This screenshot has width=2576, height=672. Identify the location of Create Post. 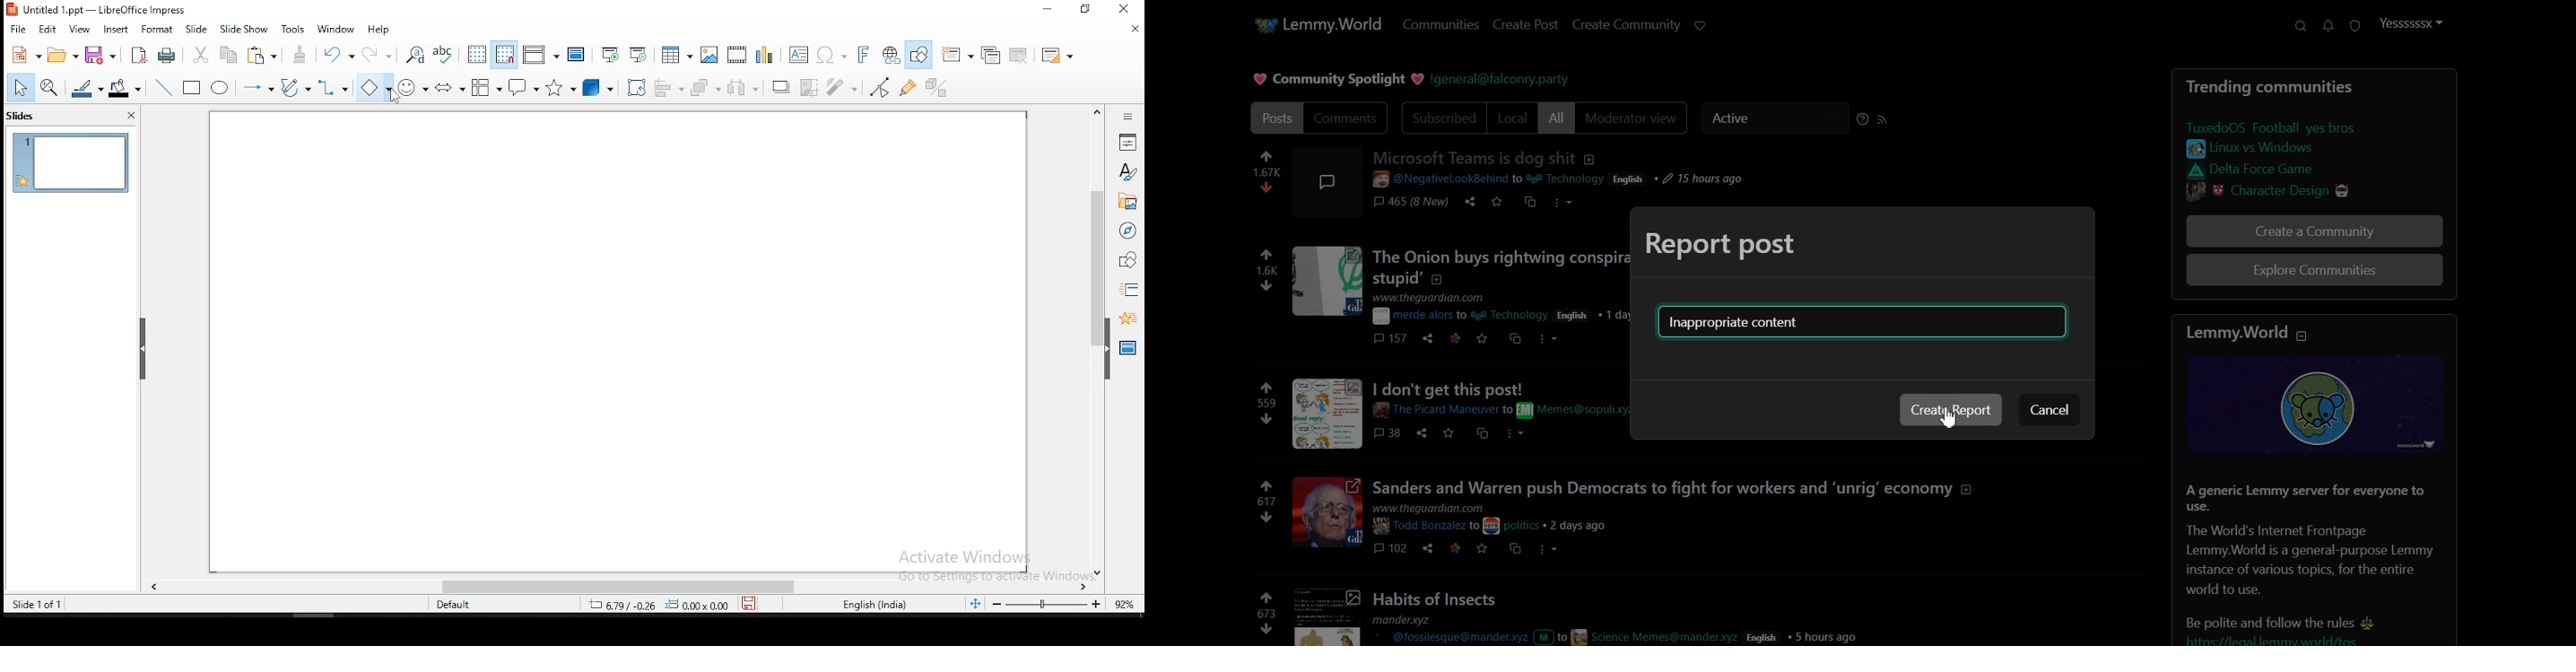
(1526, 25).